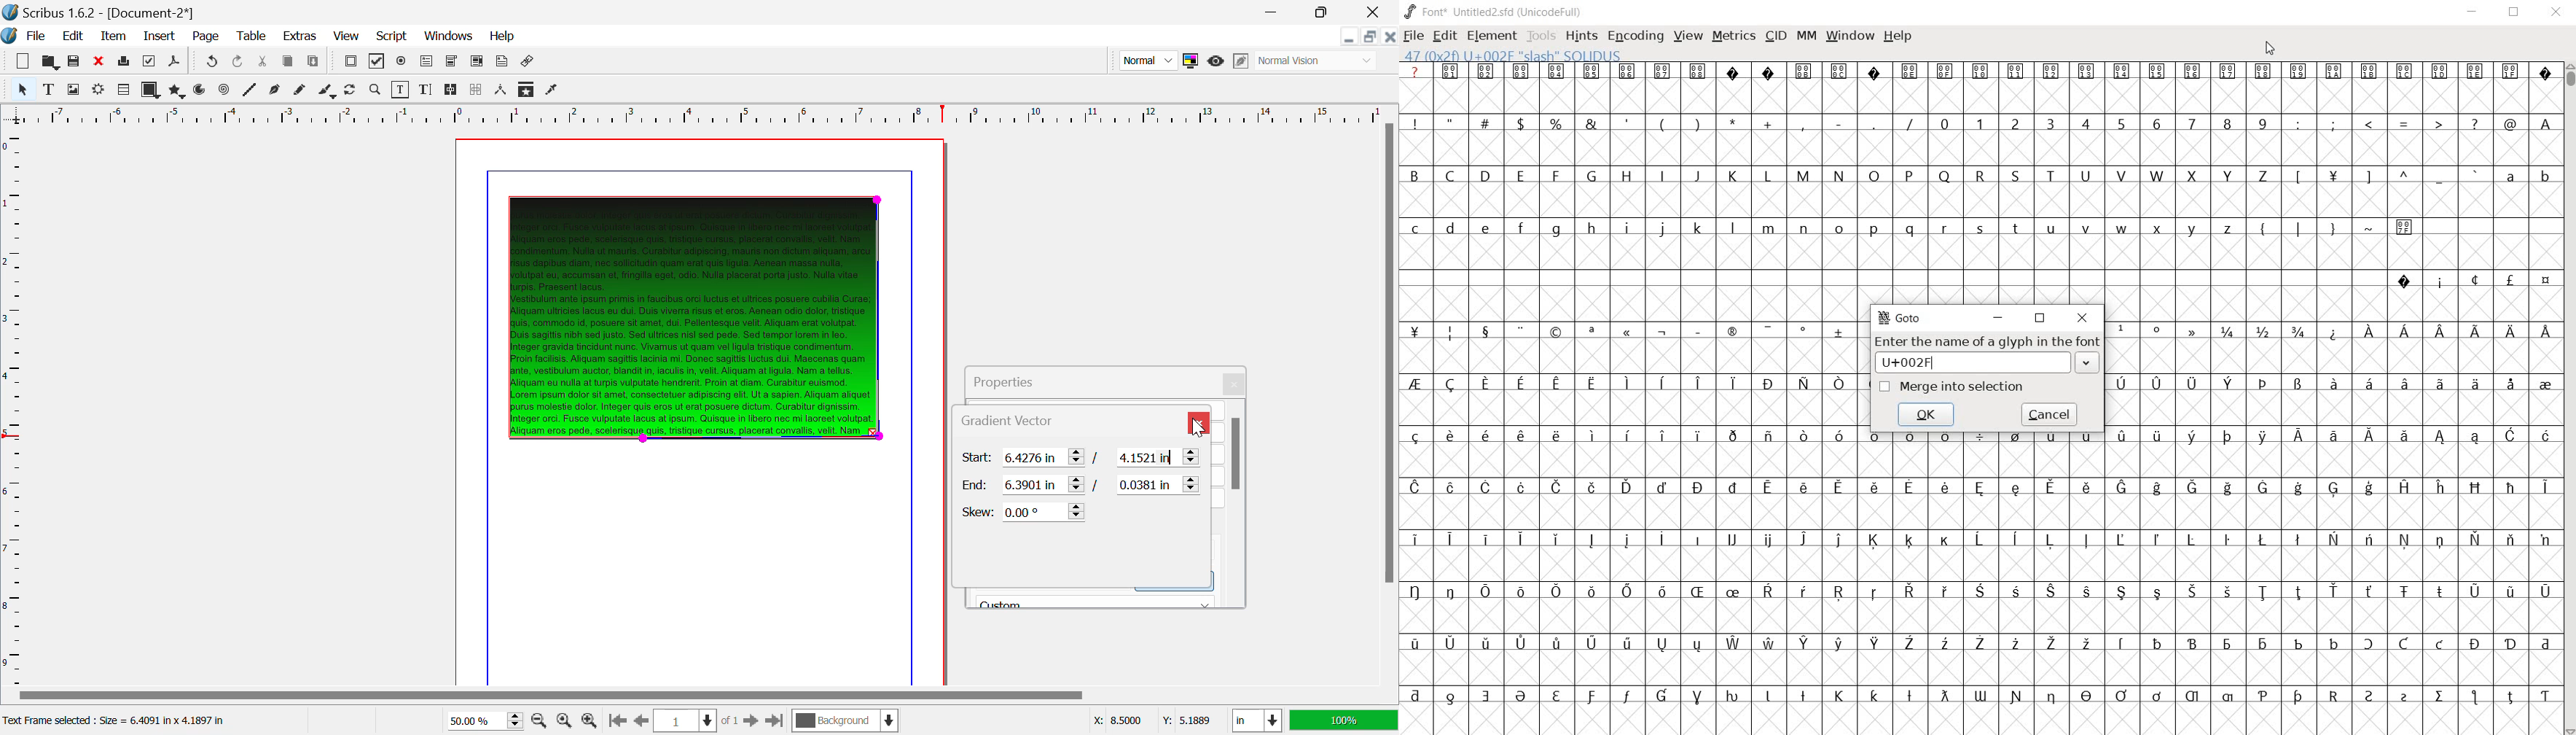  Describe the element at coordinates (2569, 399) in the screenshot. I see `CURSOR` at that location.